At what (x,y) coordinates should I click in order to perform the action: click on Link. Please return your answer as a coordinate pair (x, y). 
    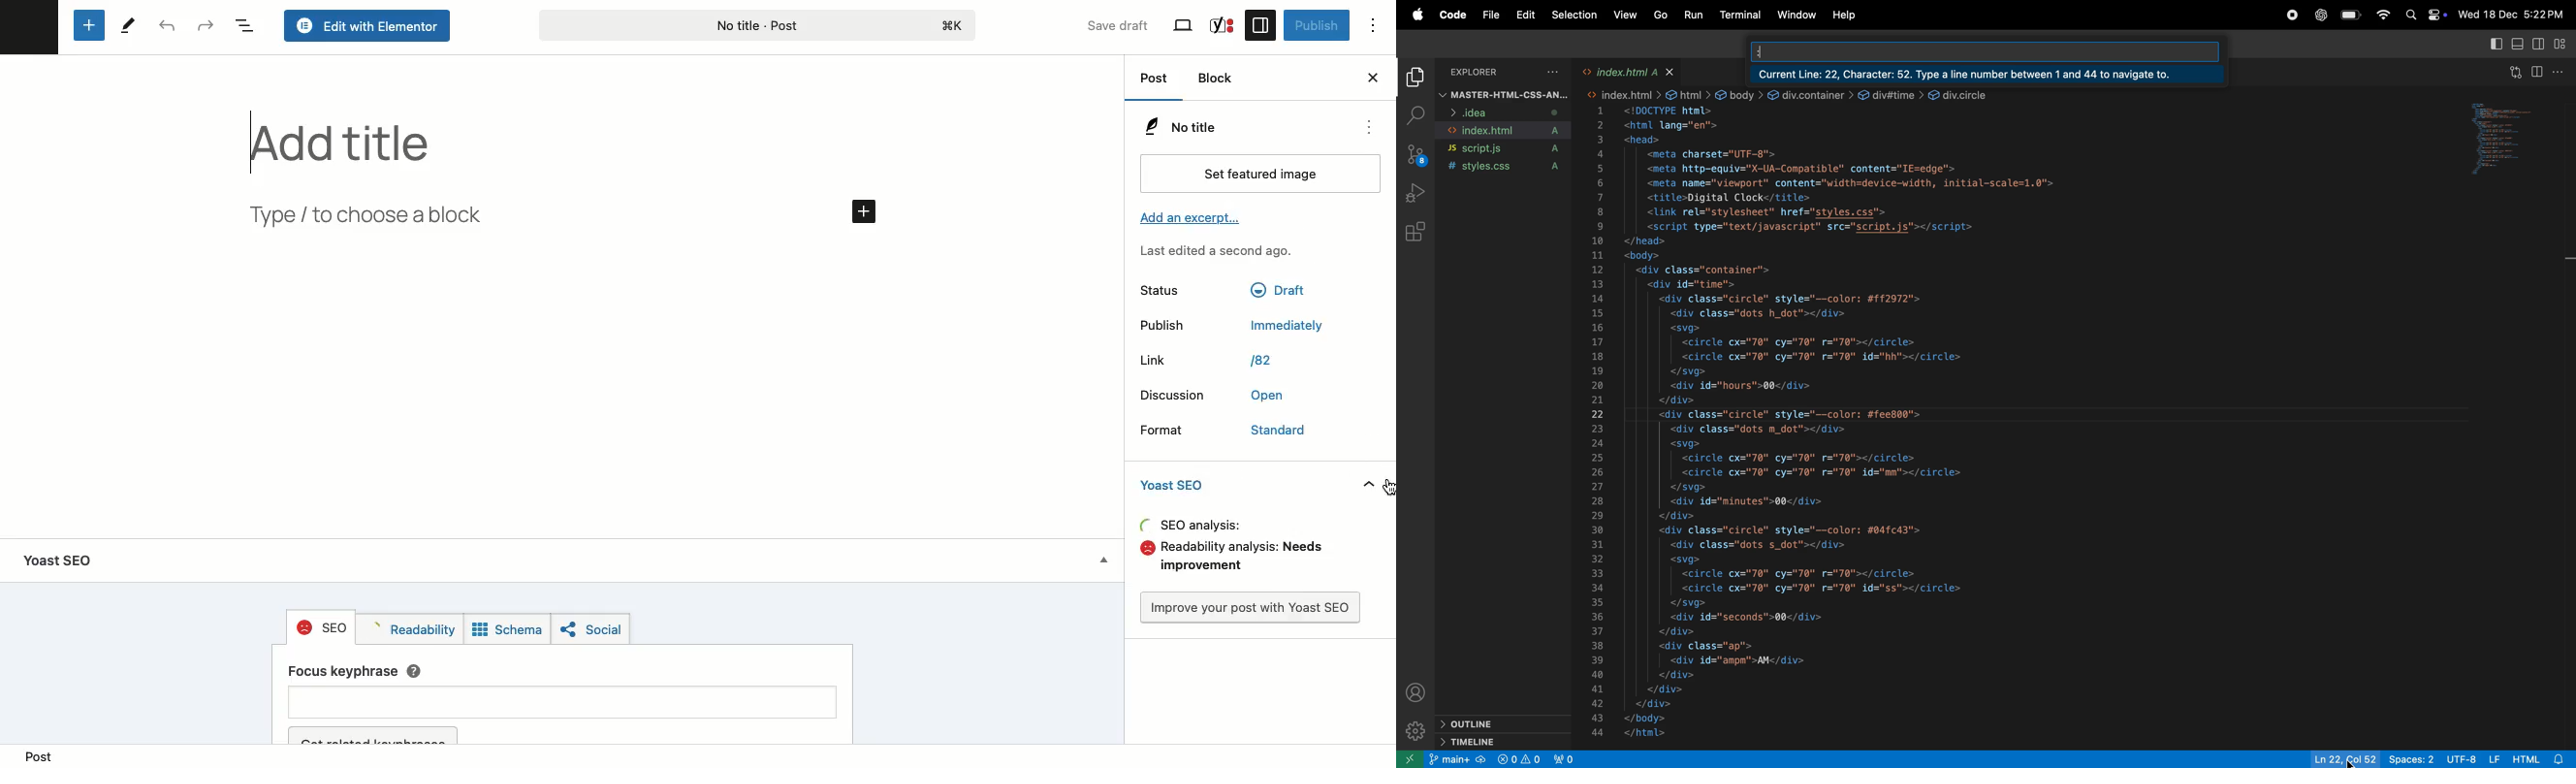
    Looking at the image, I should click on (1162, 360).